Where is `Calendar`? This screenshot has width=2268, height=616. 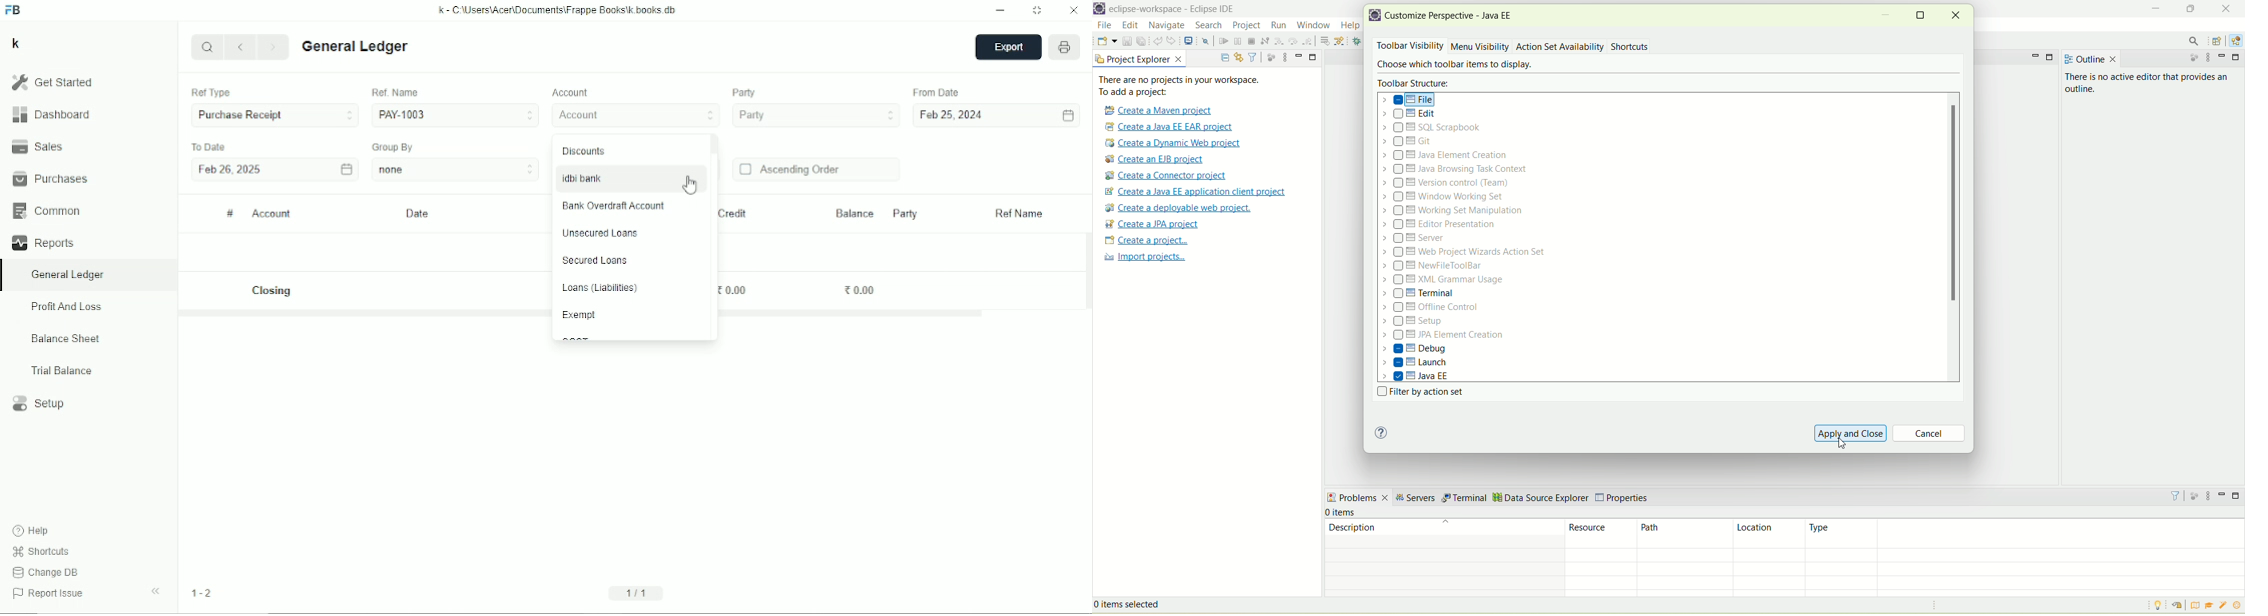
Calendar is located at coordinates (346, 168).